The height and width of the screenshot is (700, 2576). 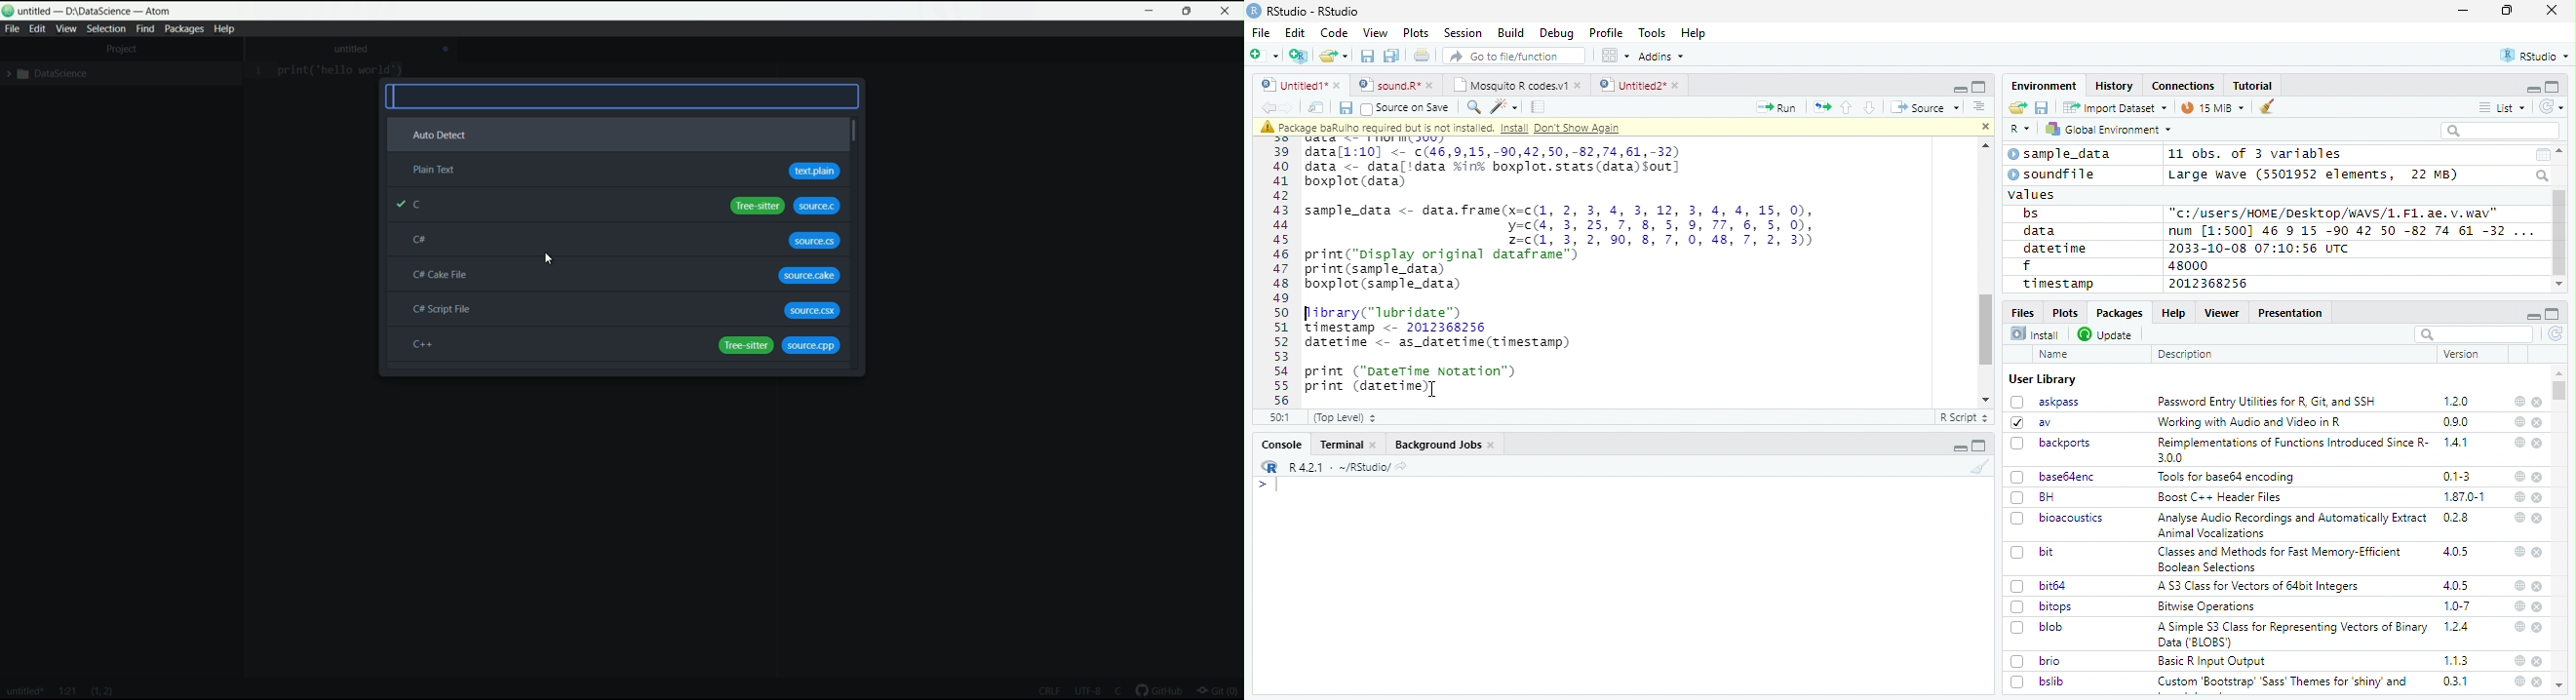 I want to click on close, so click(x=2538, y=444).